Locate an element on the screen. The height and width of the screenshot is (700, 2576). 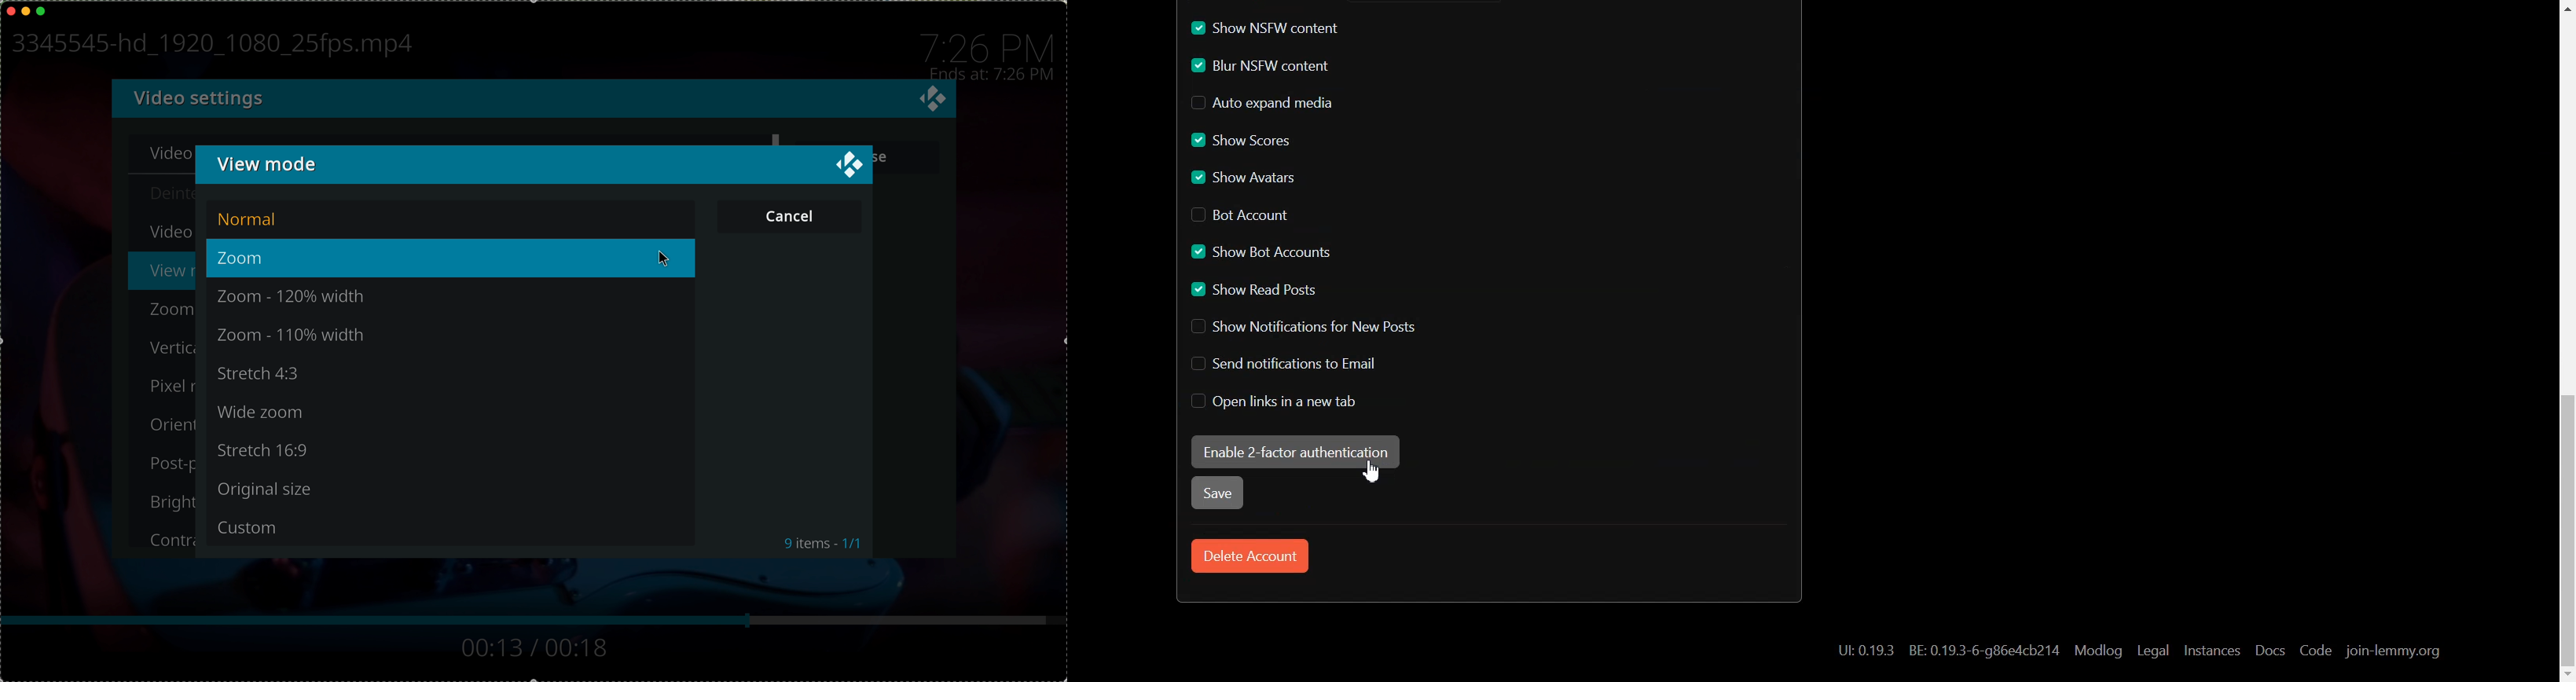
view mode is located at coordinates (268, 164).